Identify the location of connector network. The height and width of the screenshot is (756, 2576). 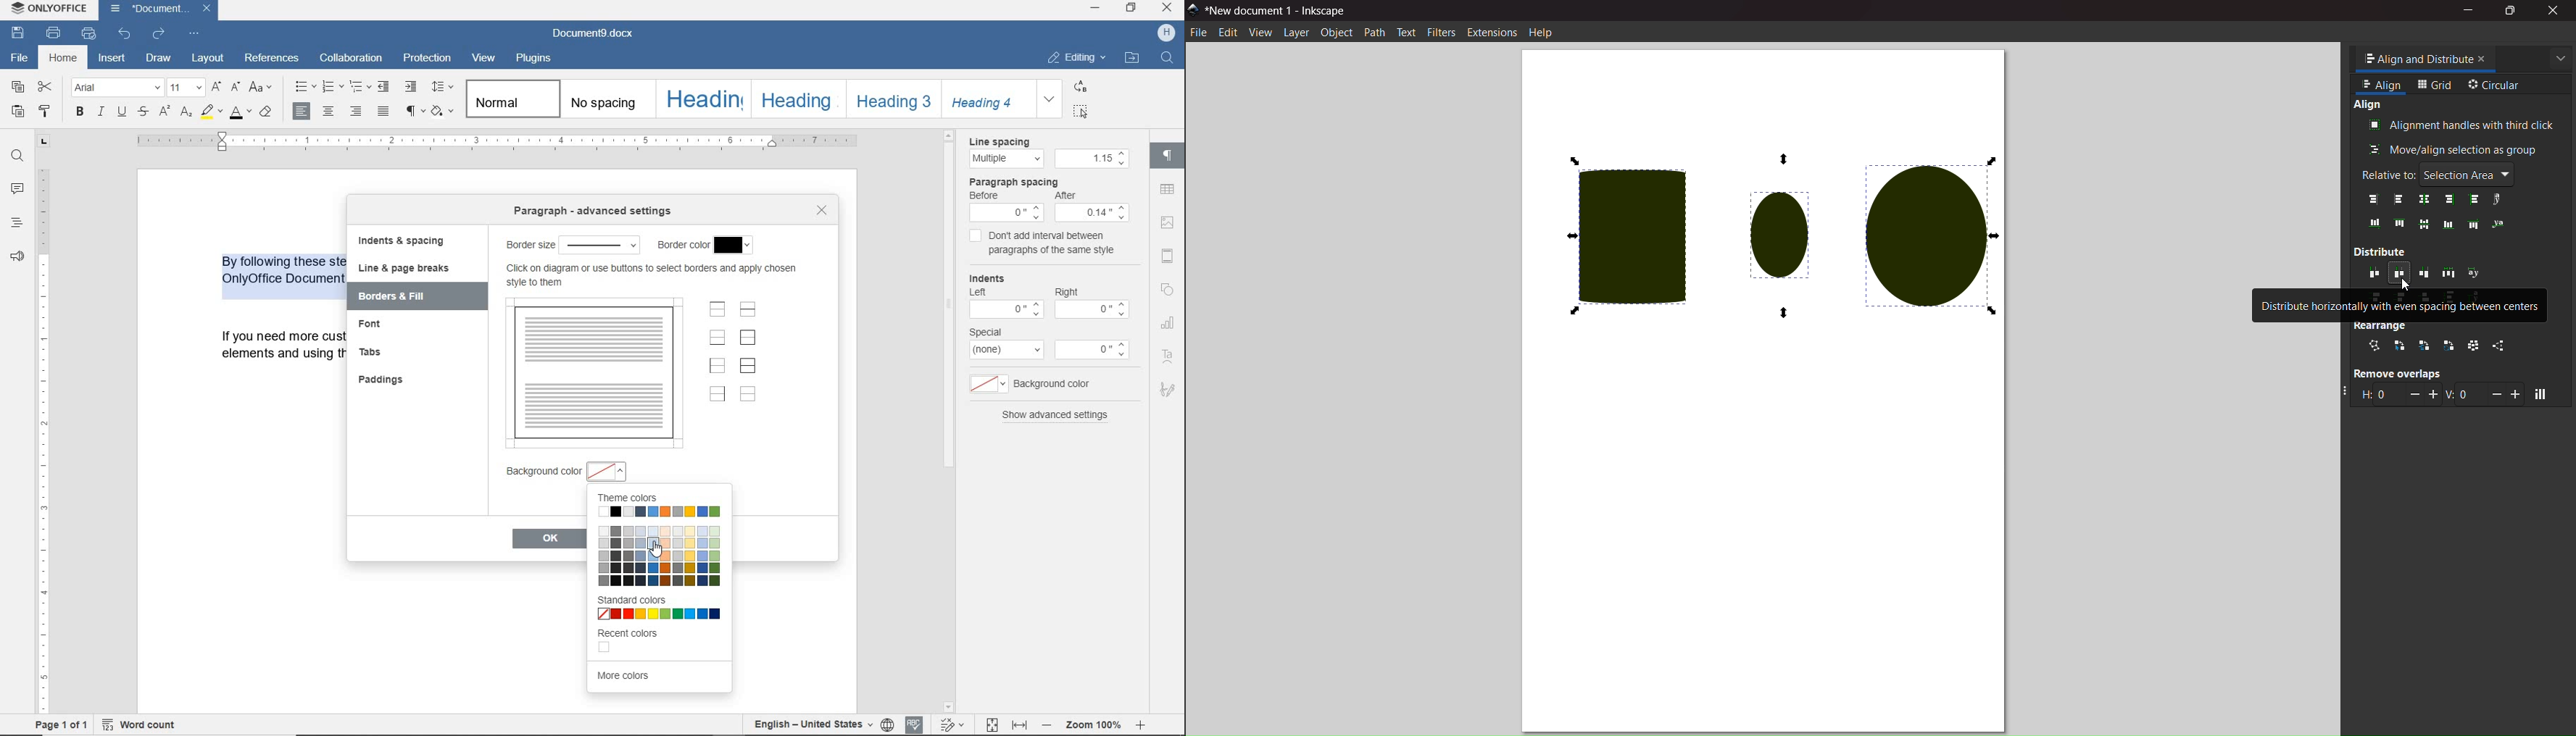
(2373, 346).